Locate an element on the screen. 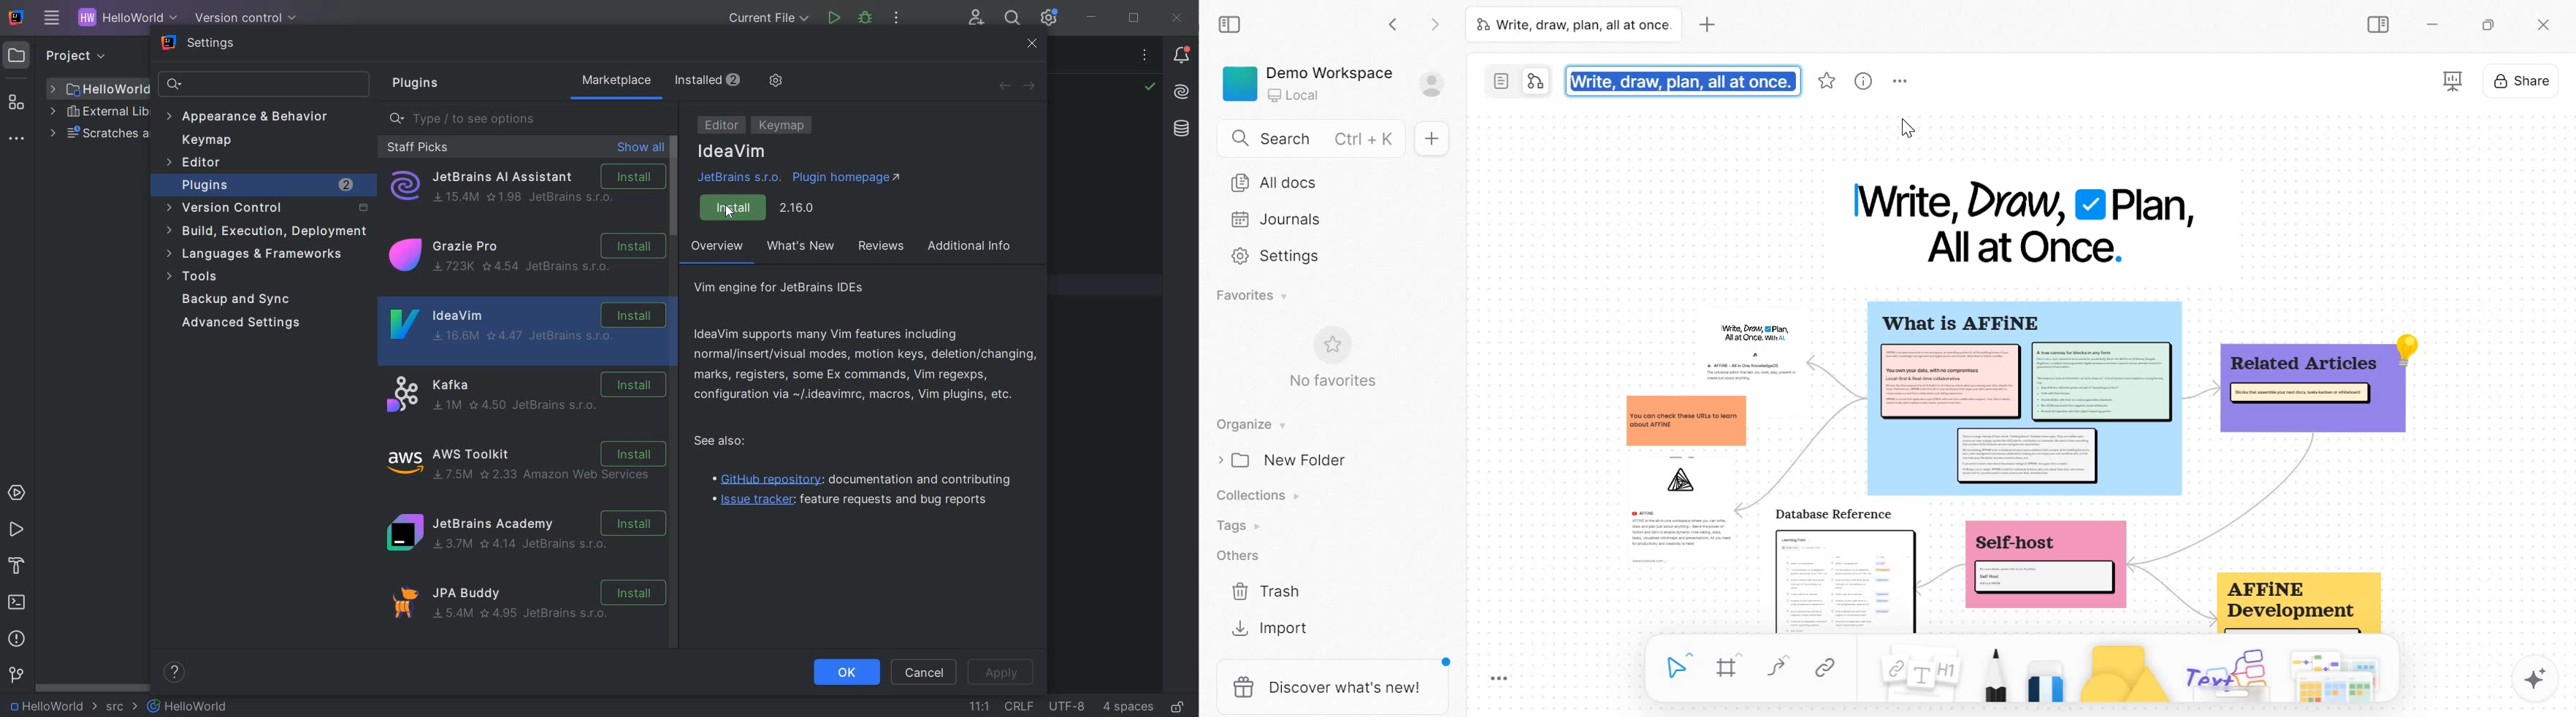 This screenshot has width=2576, height=728. Organise is located at coordinates (1248, 424).